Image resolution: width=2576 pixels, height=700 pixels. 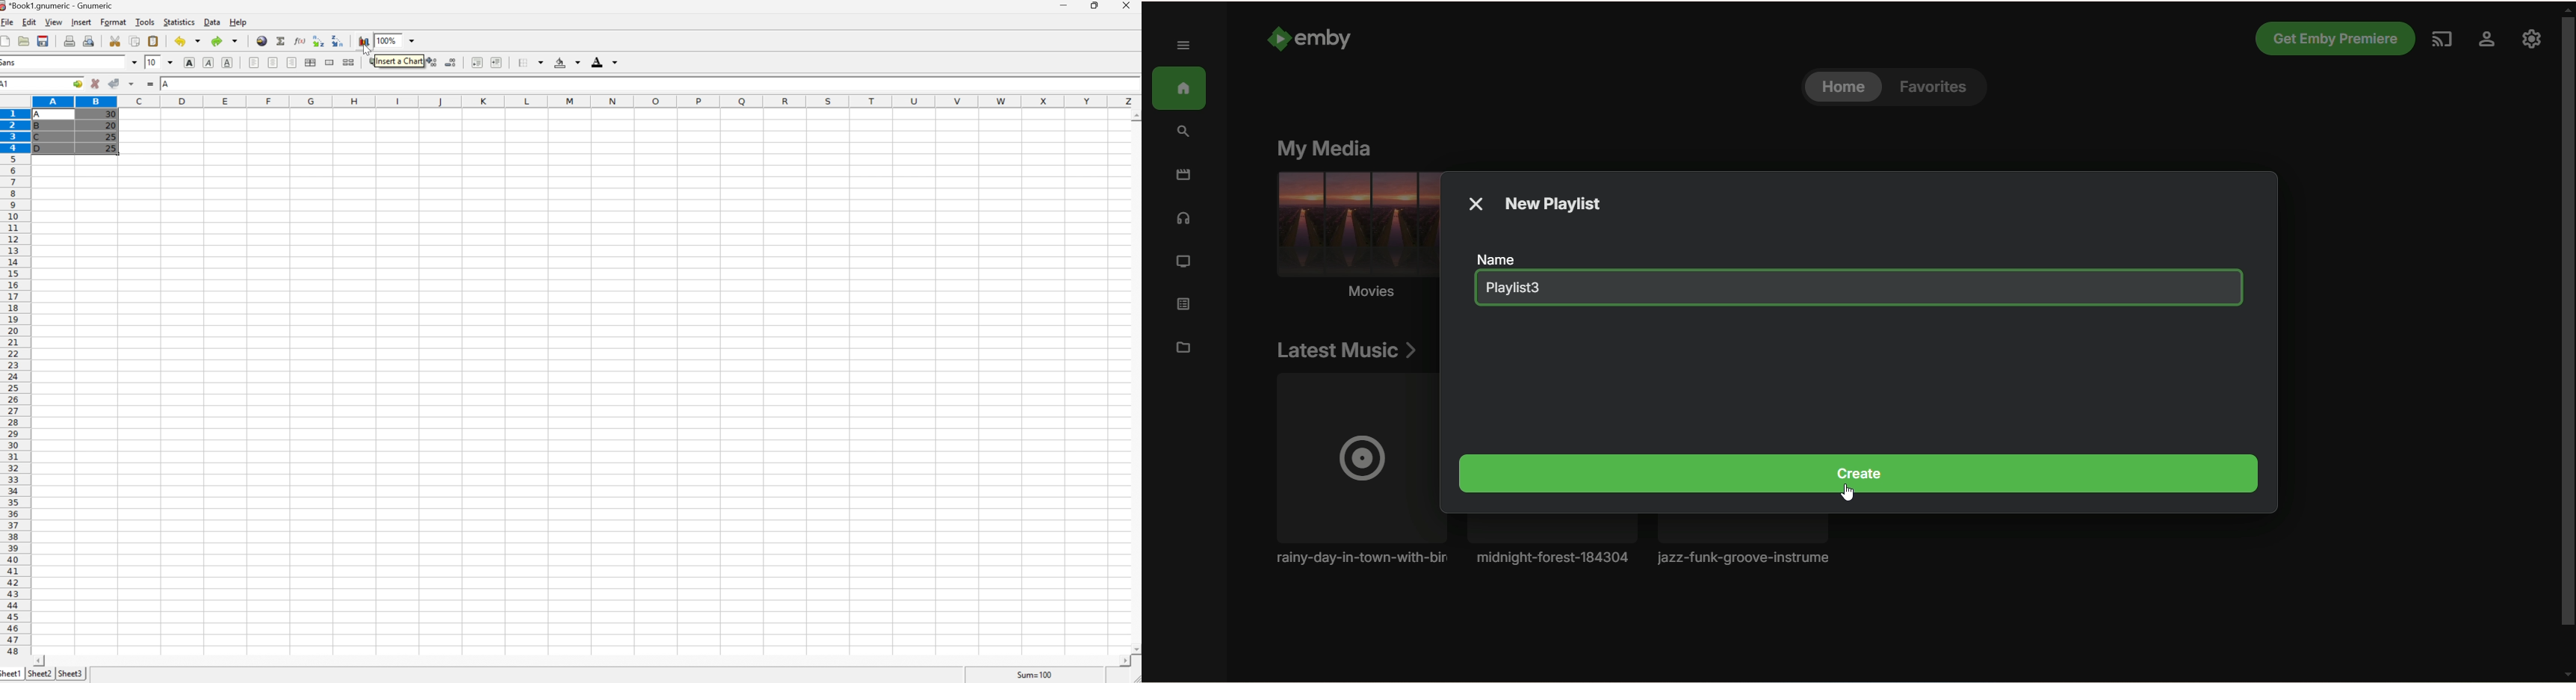 What do you see at coordinates (153, 41) in the screenshot?
I see `Paste the clipboard` at bounding box center [153, 41].